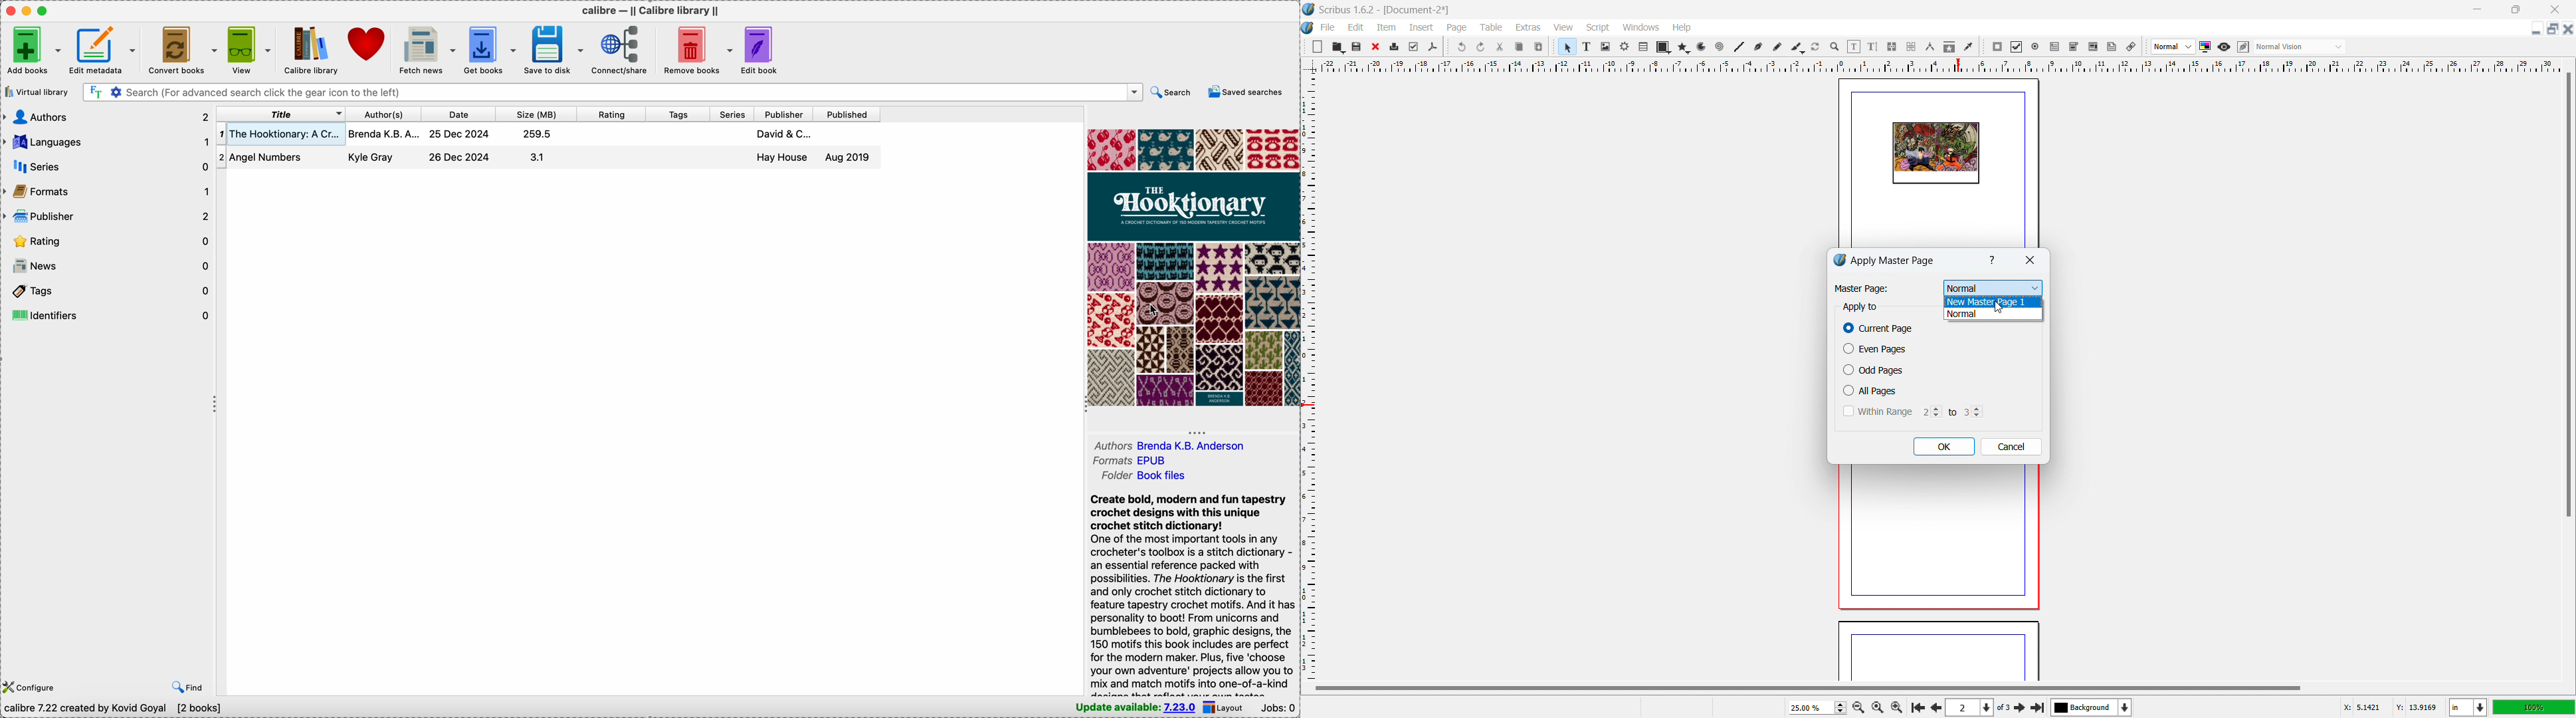 The height and width of the screenshot is (728, 2576). I want to click on edit text with story editor, so click(1872, 47).